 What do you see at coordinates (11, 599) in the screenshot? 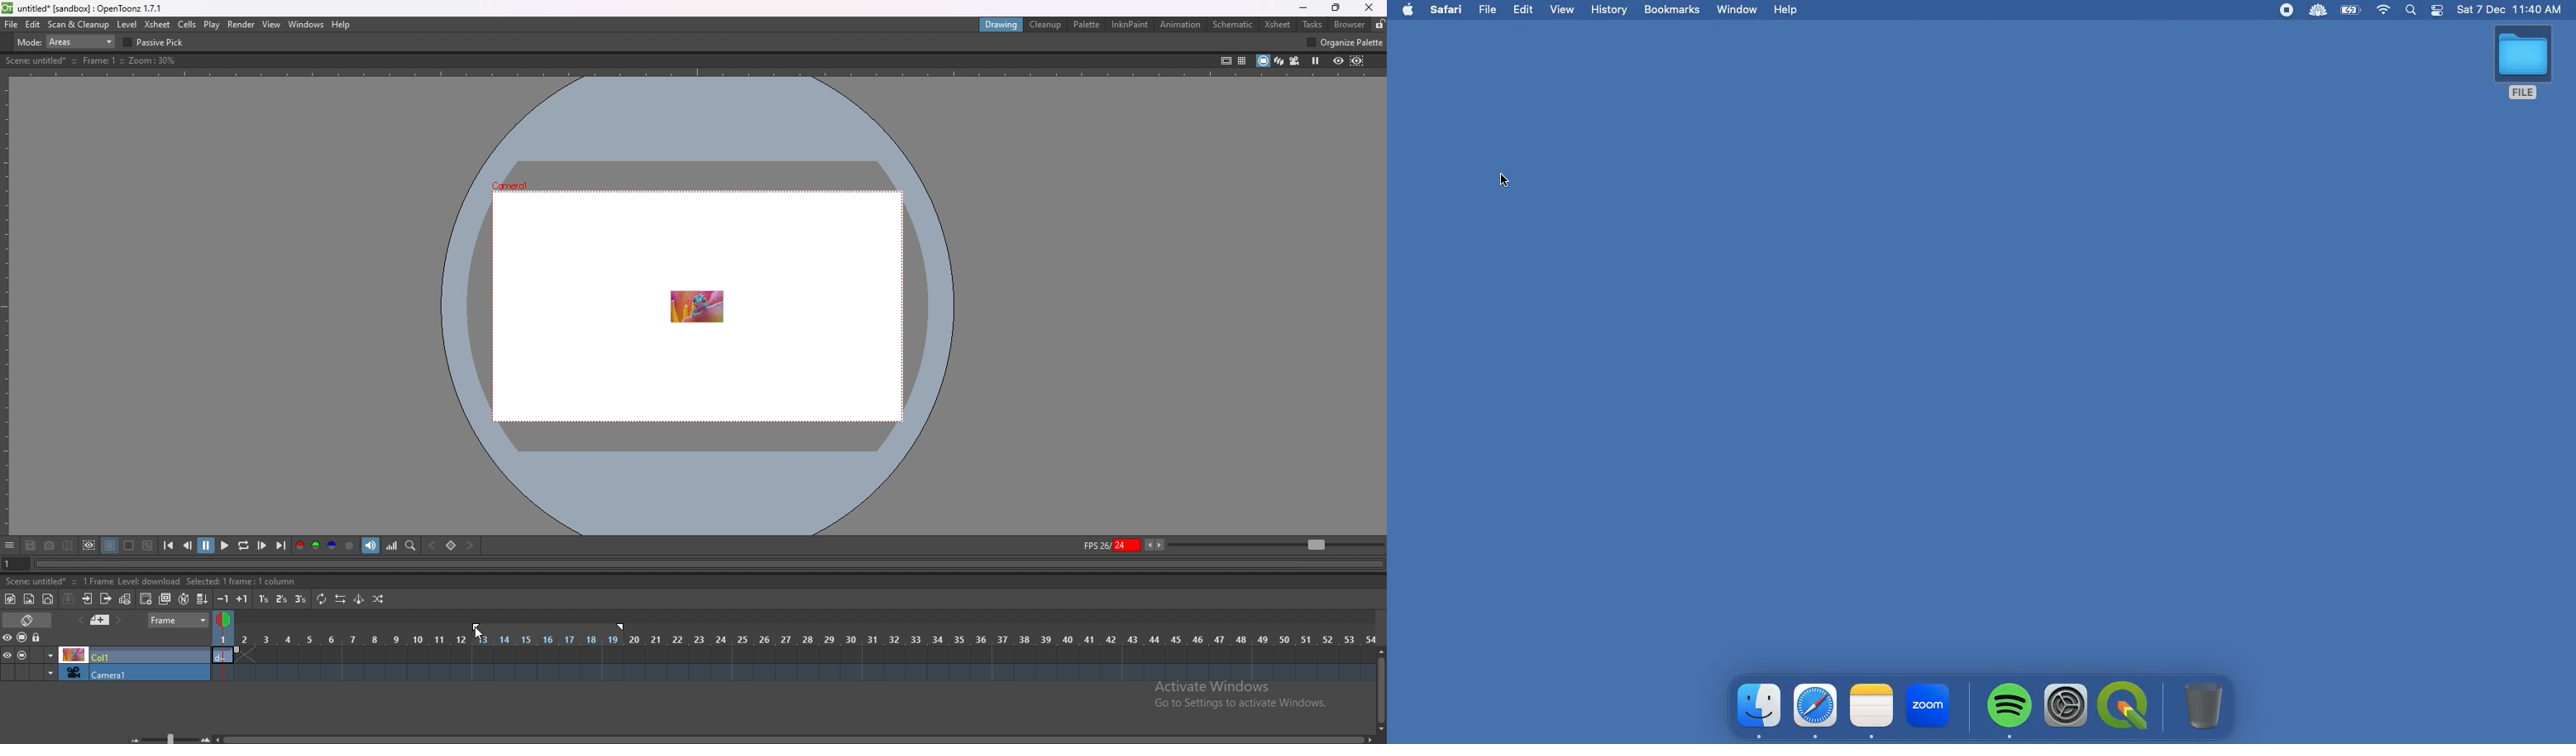
I see `new toonz raster level` at bounding box center [11, 599].